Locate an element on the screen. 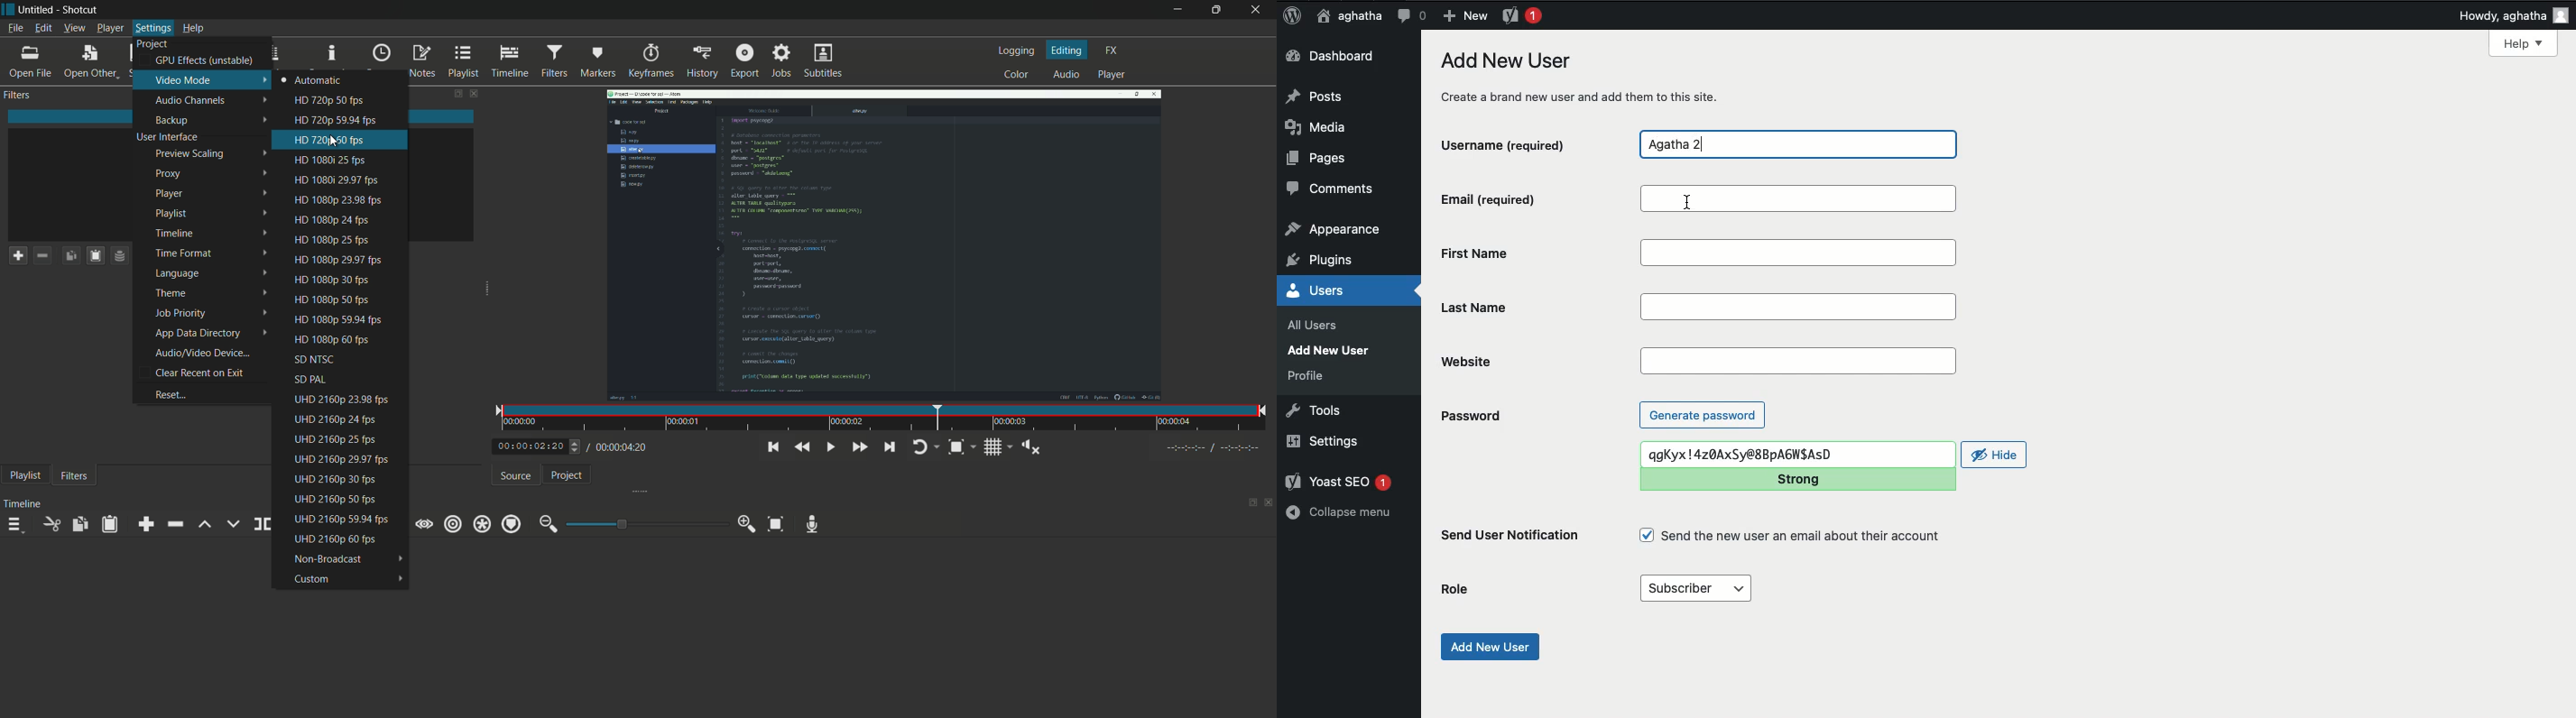 This screenshot has width=2576, height=728. zoom timeline to fit is located at coordinates (775, 525).